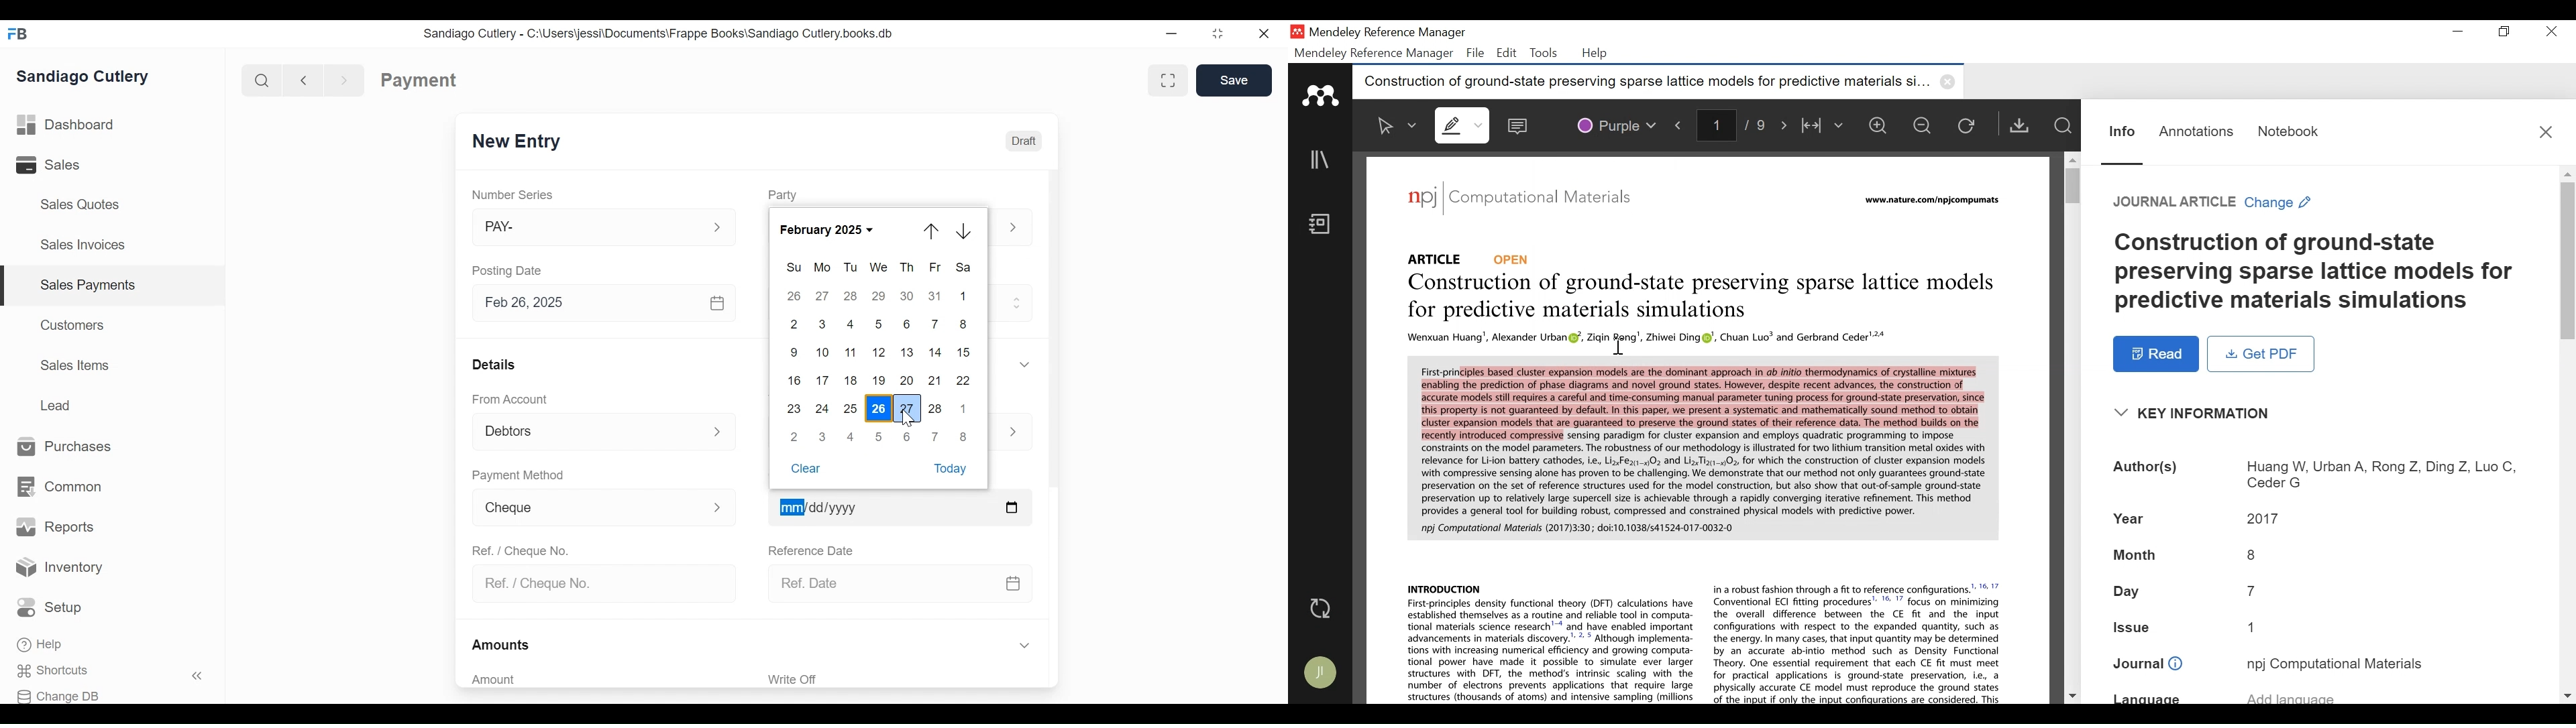 This screenshot has height=728, width=2576. Describe the element at coordinates (792, 352) in the screenshot. I see `9` at that location.